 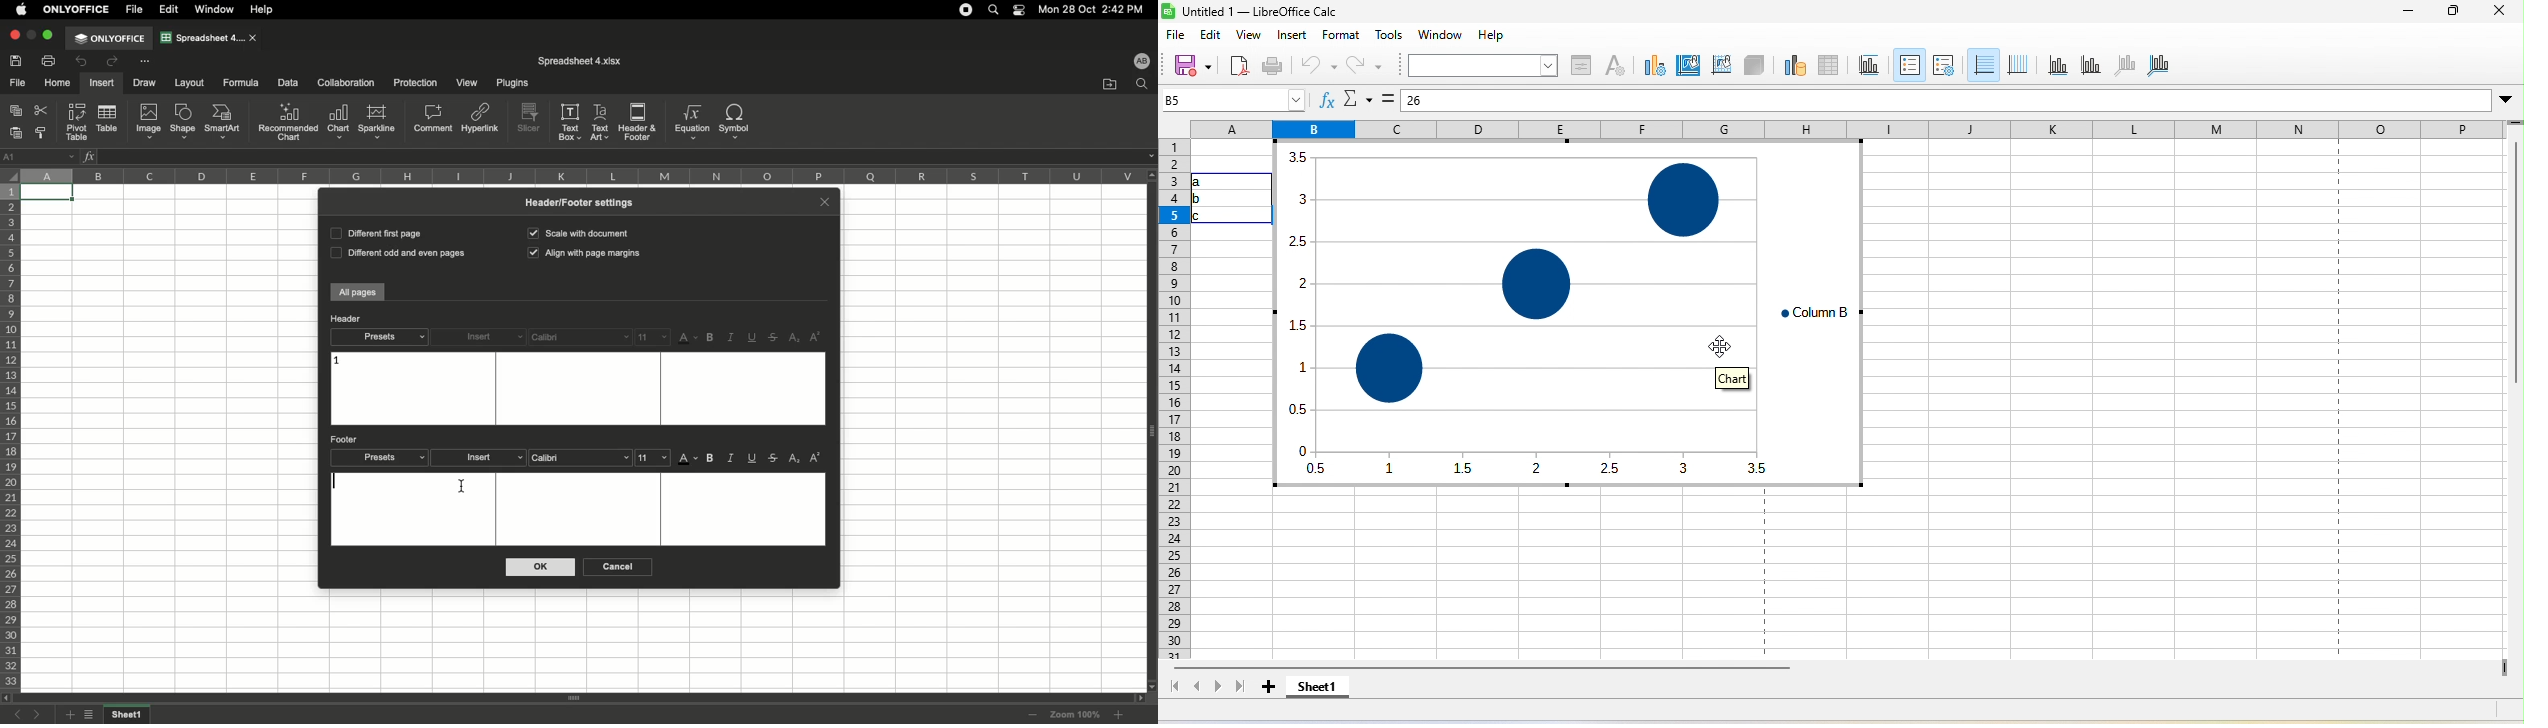 I want to click on Data, so click(x=288, y=82).